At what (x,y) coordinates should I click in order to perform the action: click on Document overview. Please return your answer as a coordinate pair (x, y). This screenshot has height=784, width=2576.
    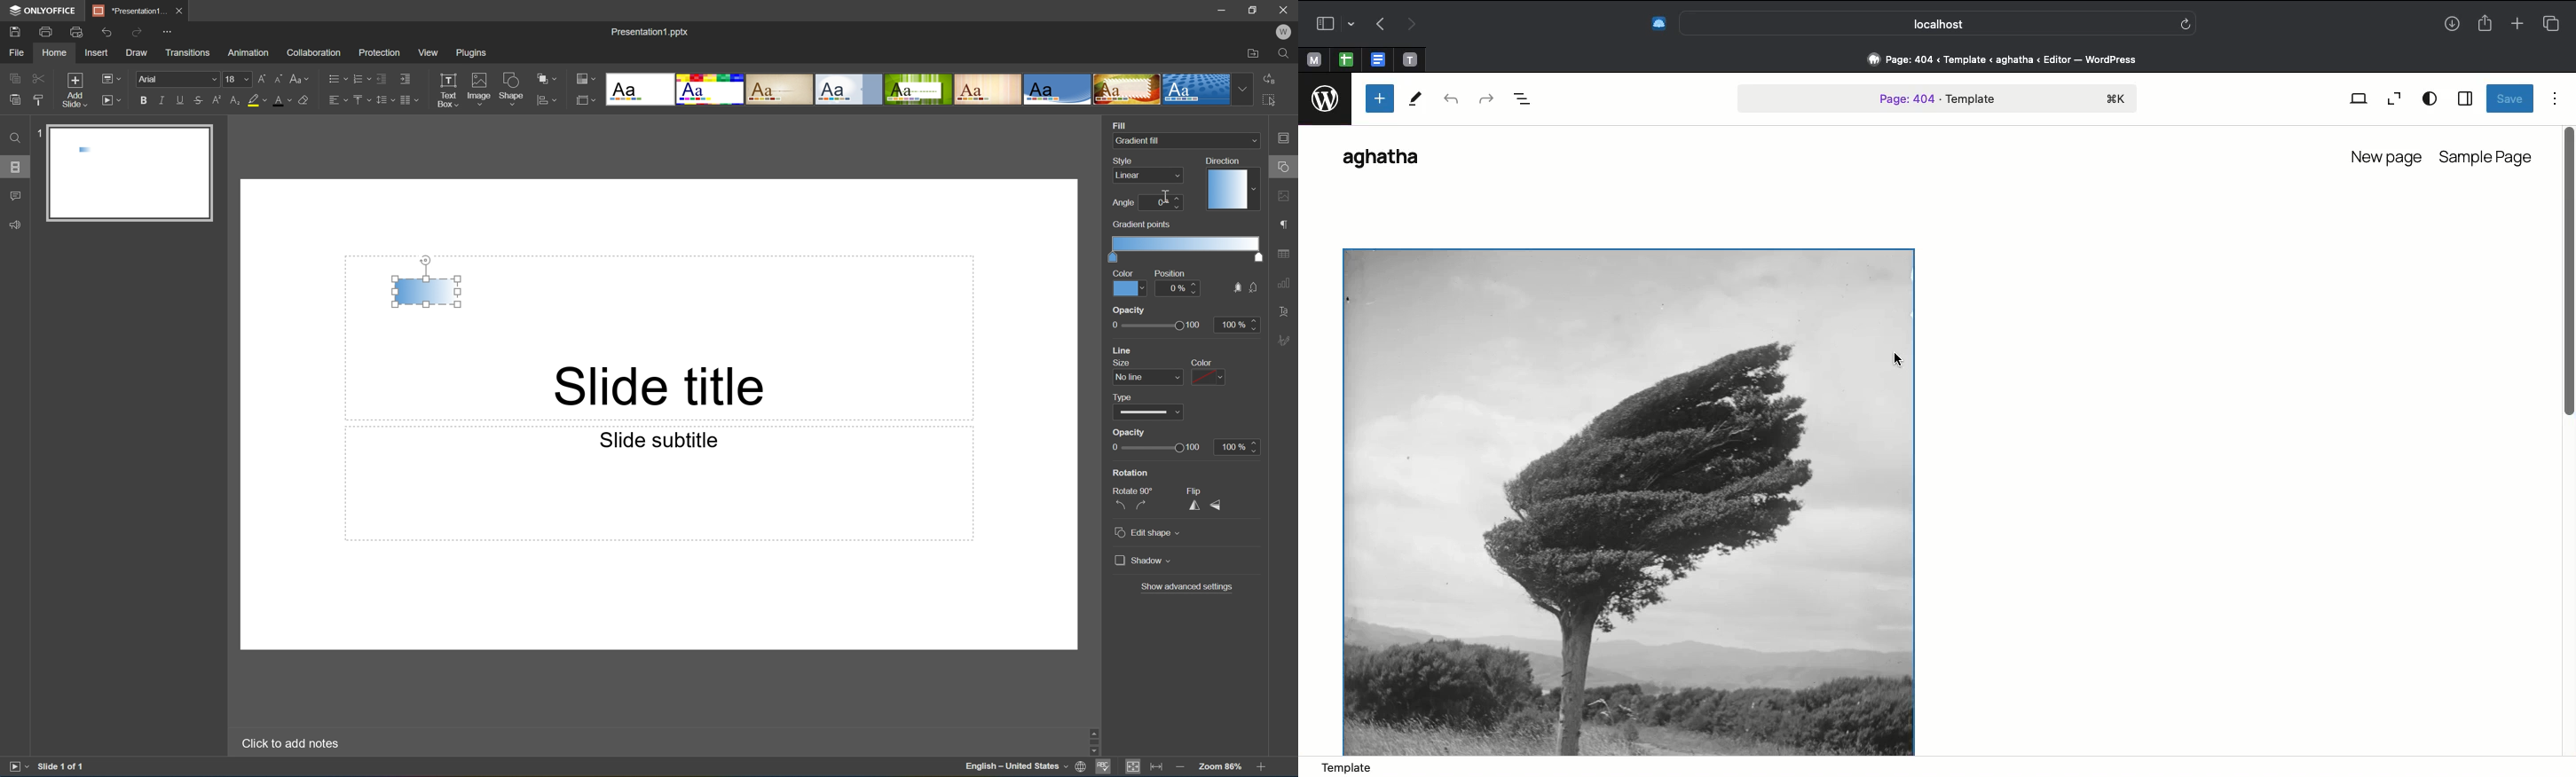
    Looking at the image, I should click on (1523, 101).